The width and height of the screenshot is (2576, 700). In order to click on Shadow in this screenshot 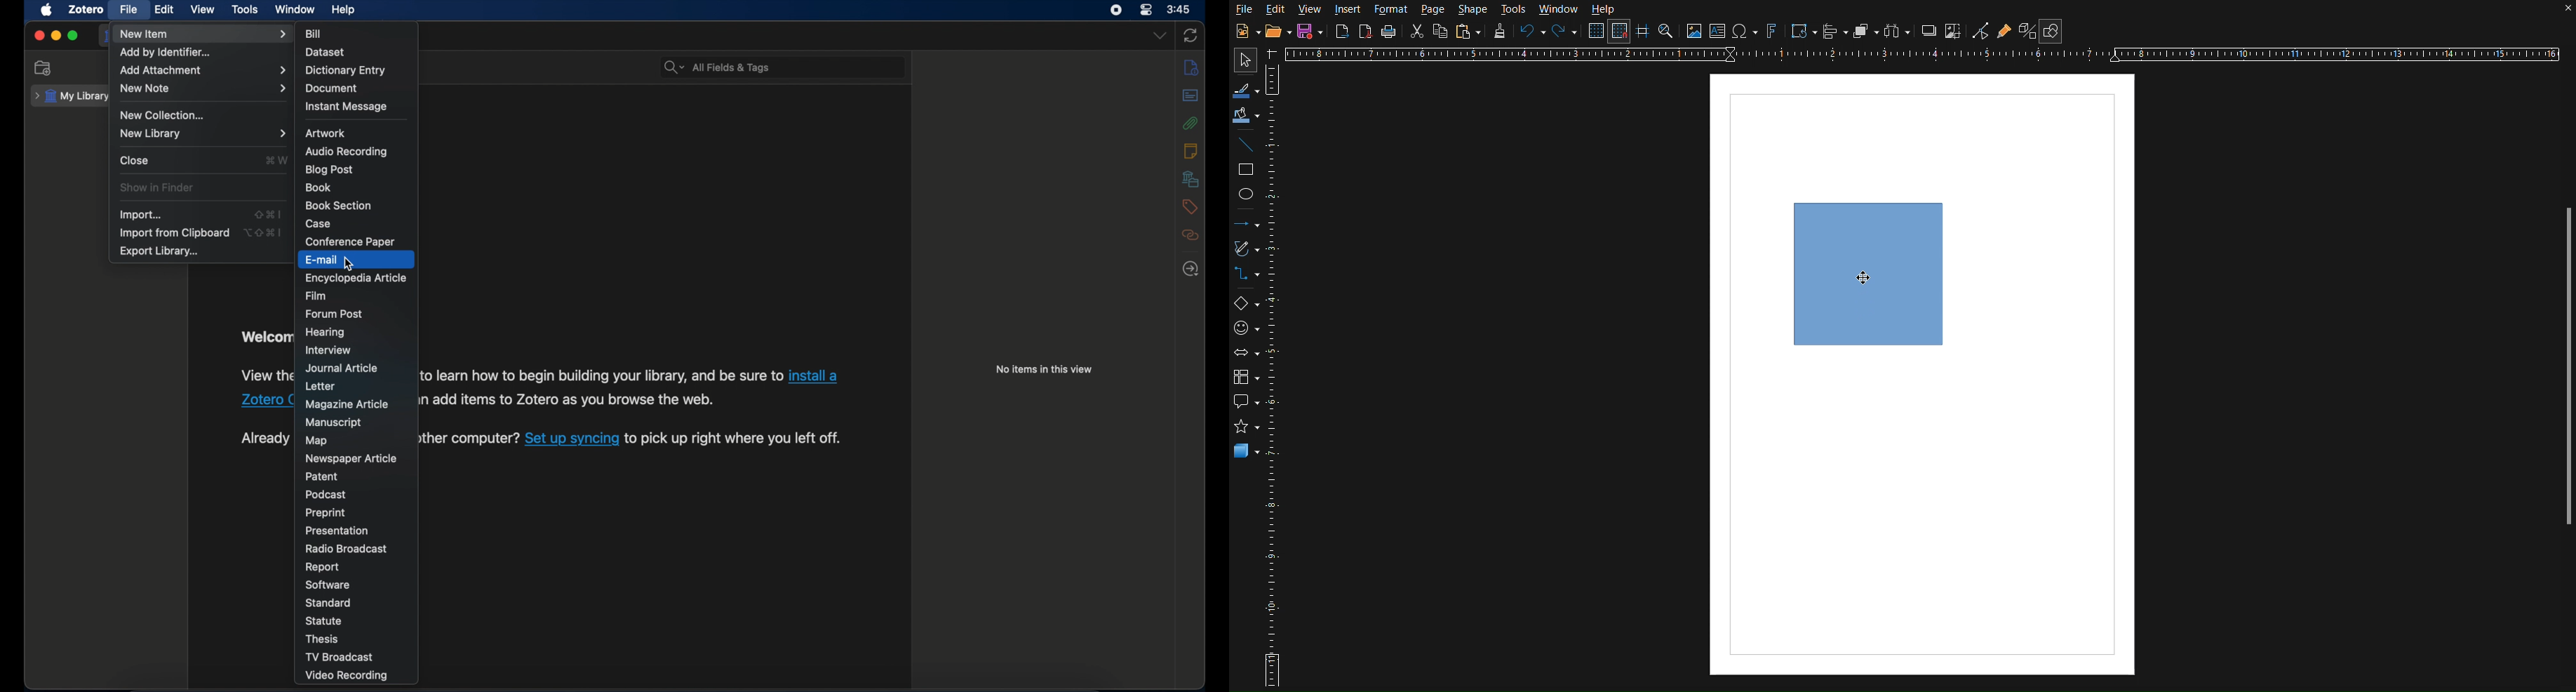, I will do `click(1929, 32)`.